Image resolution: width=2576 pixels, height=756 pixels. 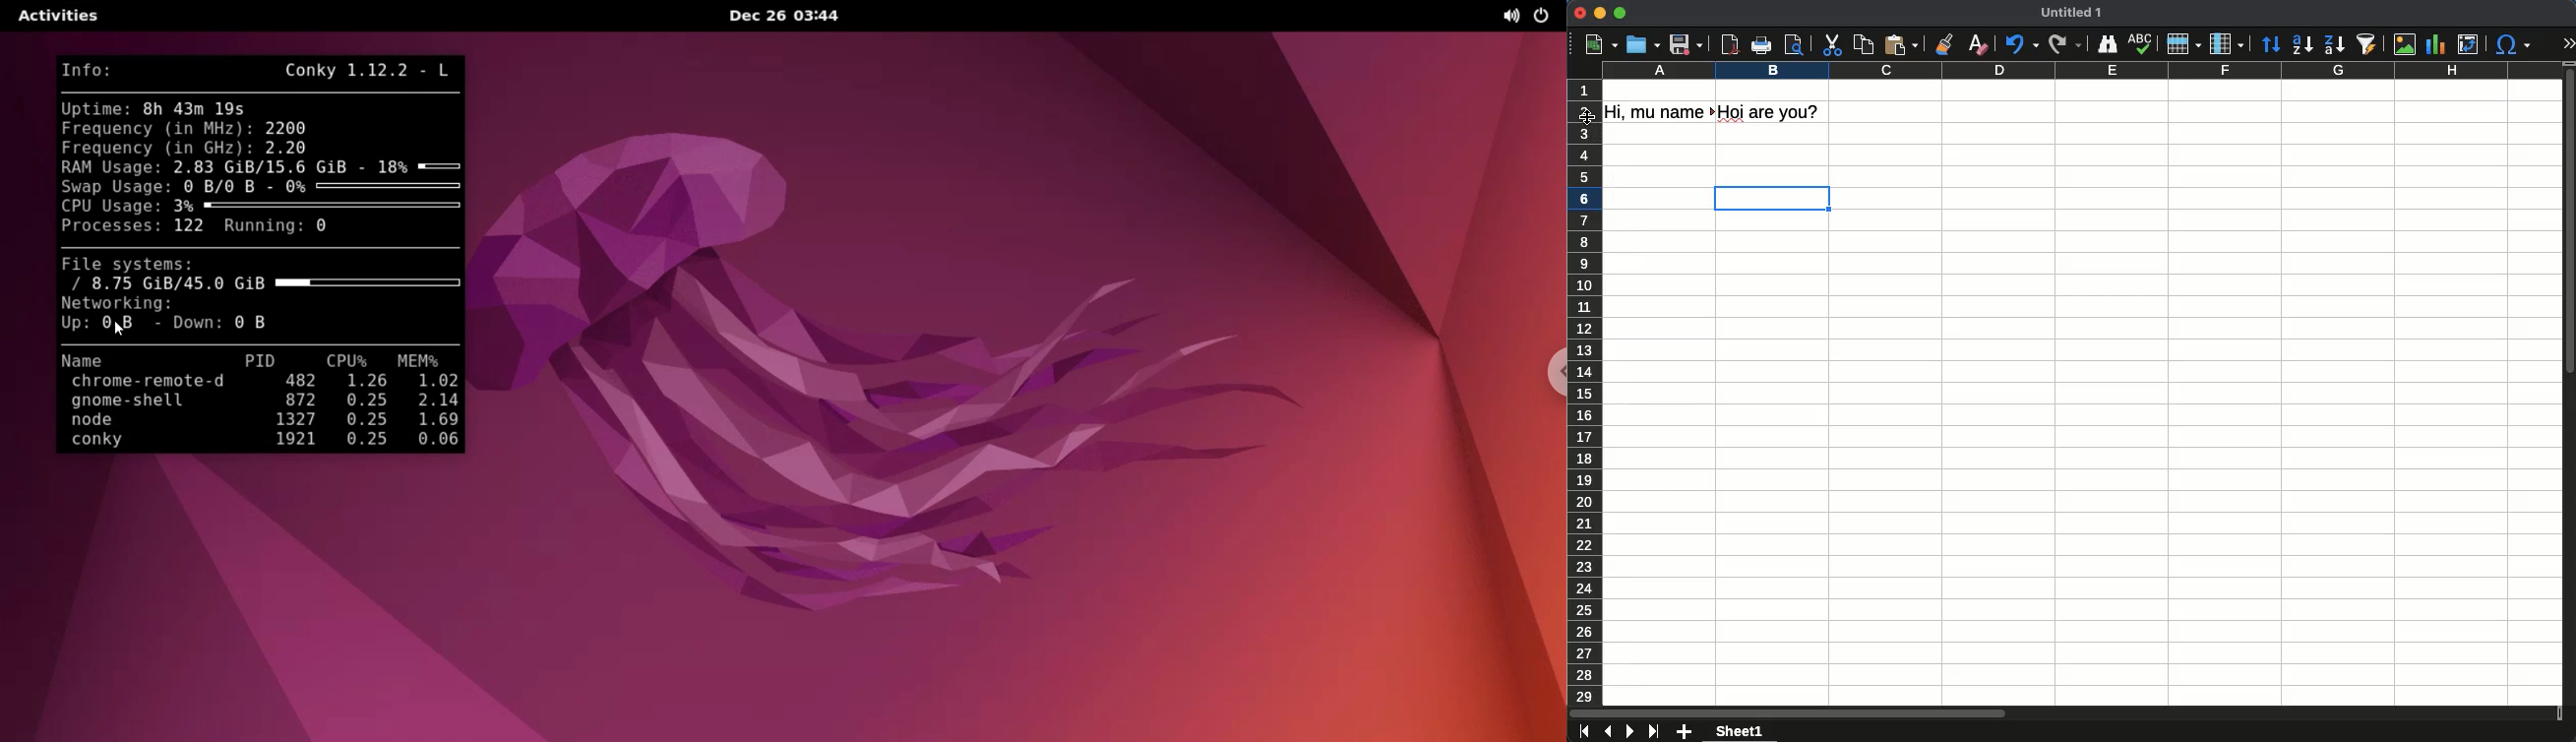 I want to click on row, so click(x=2183, y=45).